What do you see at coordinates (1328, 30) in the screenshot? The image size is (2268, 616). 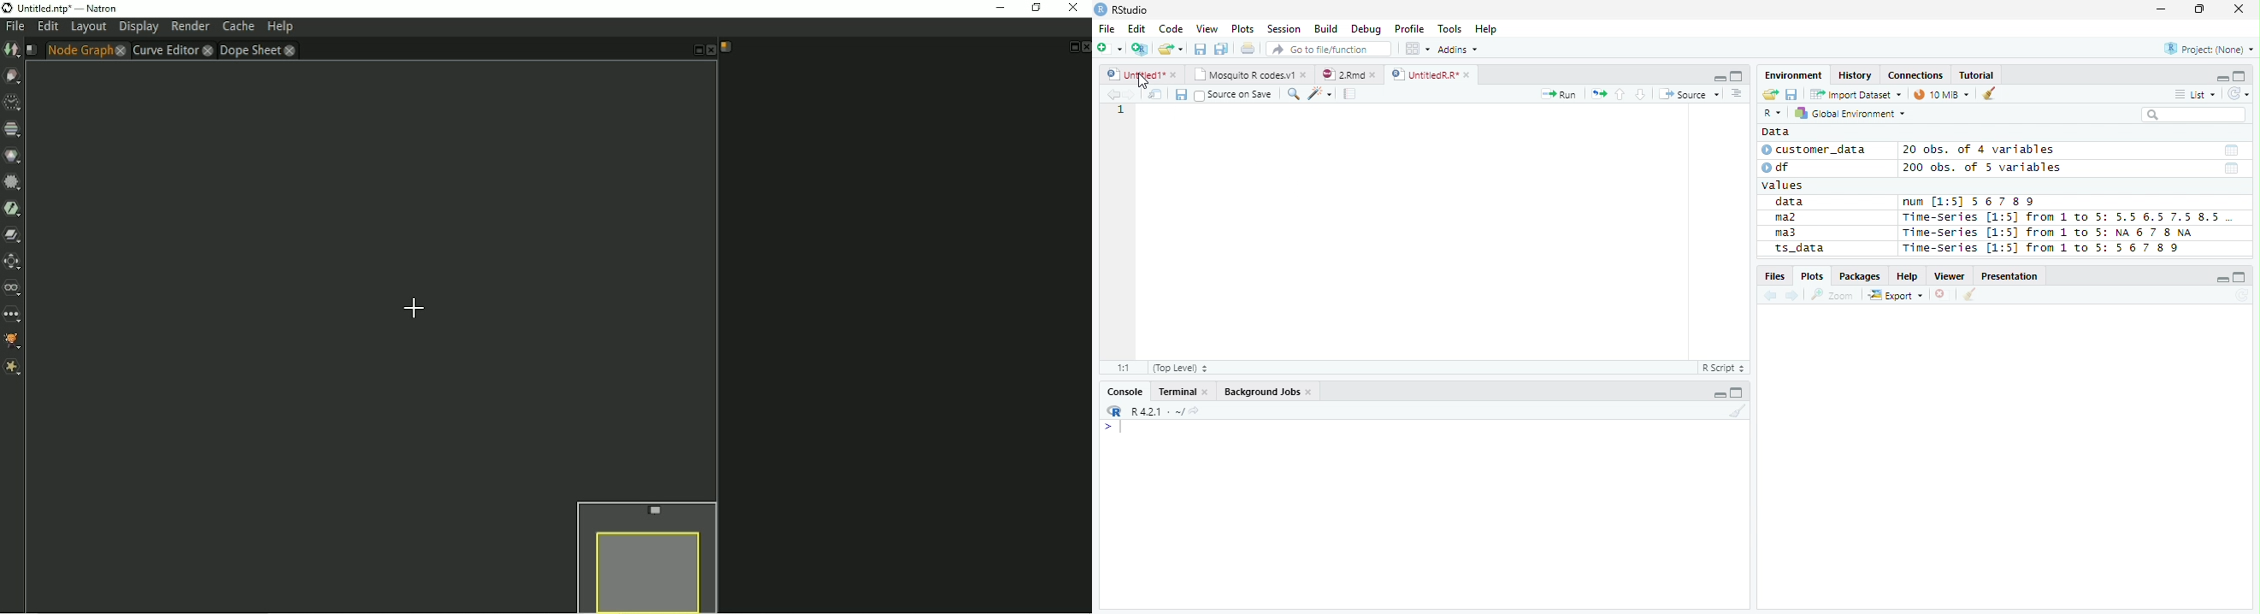 I see `Build` at bounding box center [1328, 30].